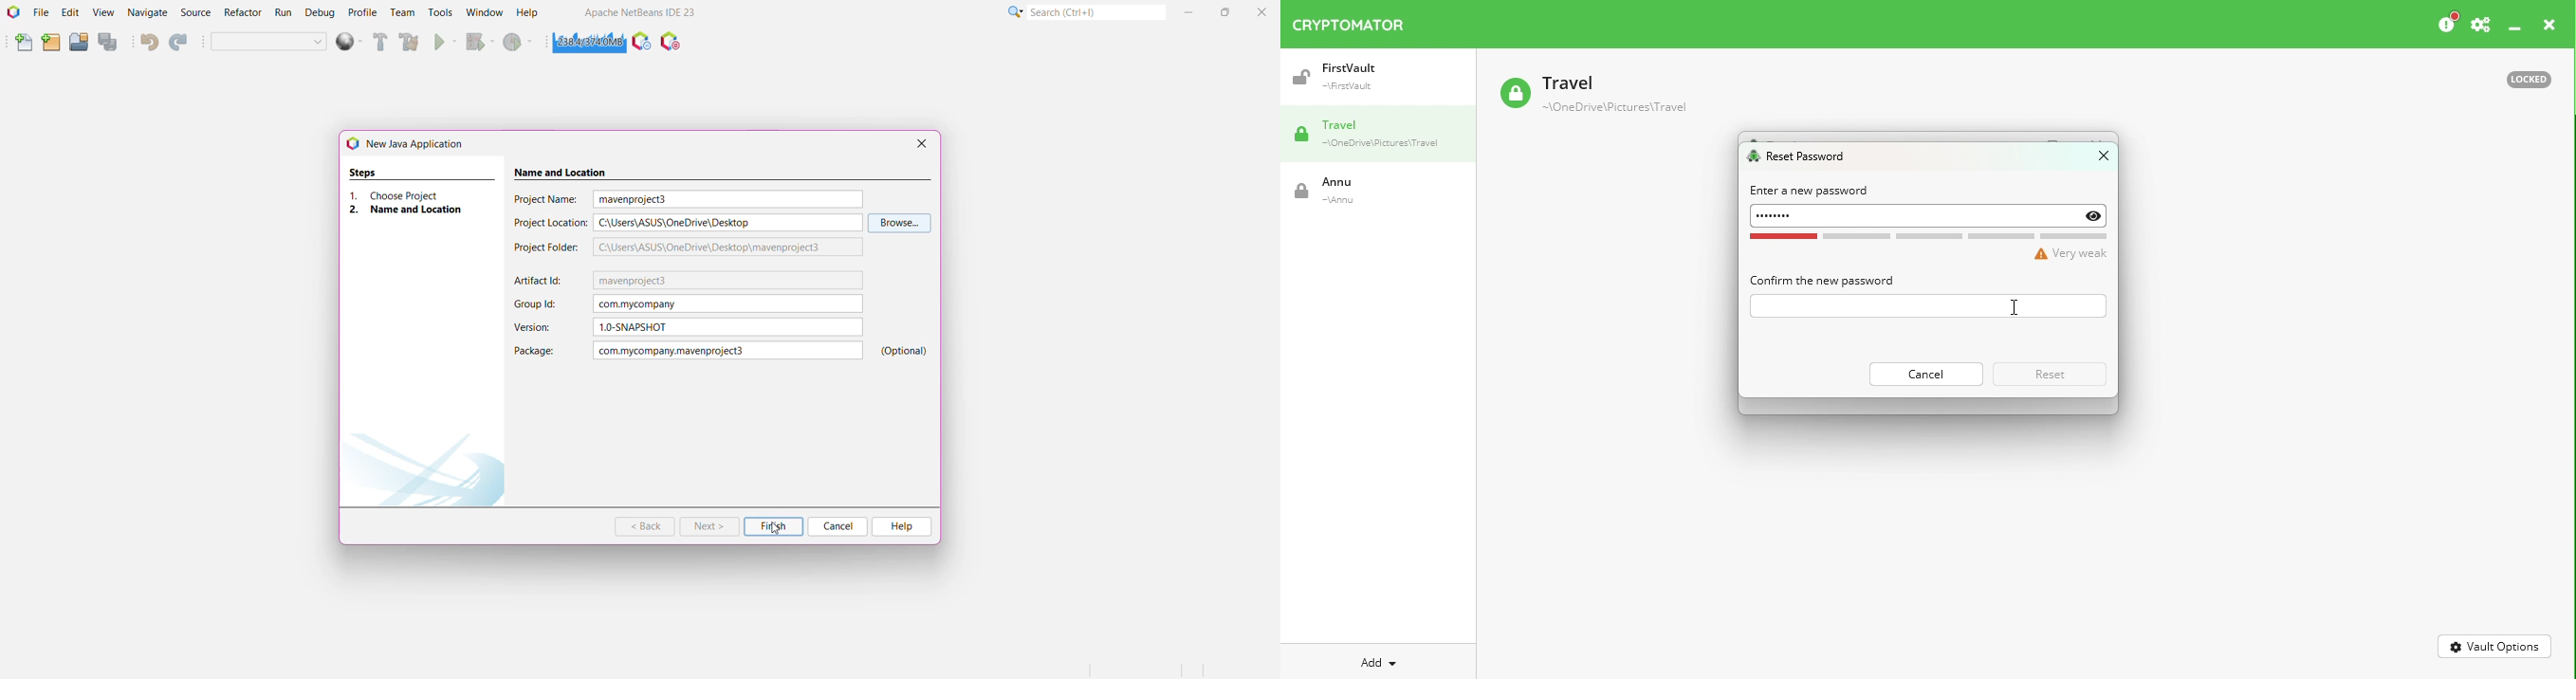 Image resolution: width=2576 pixels, height=700 pixels. I want to click on New File, so click(21, 42).